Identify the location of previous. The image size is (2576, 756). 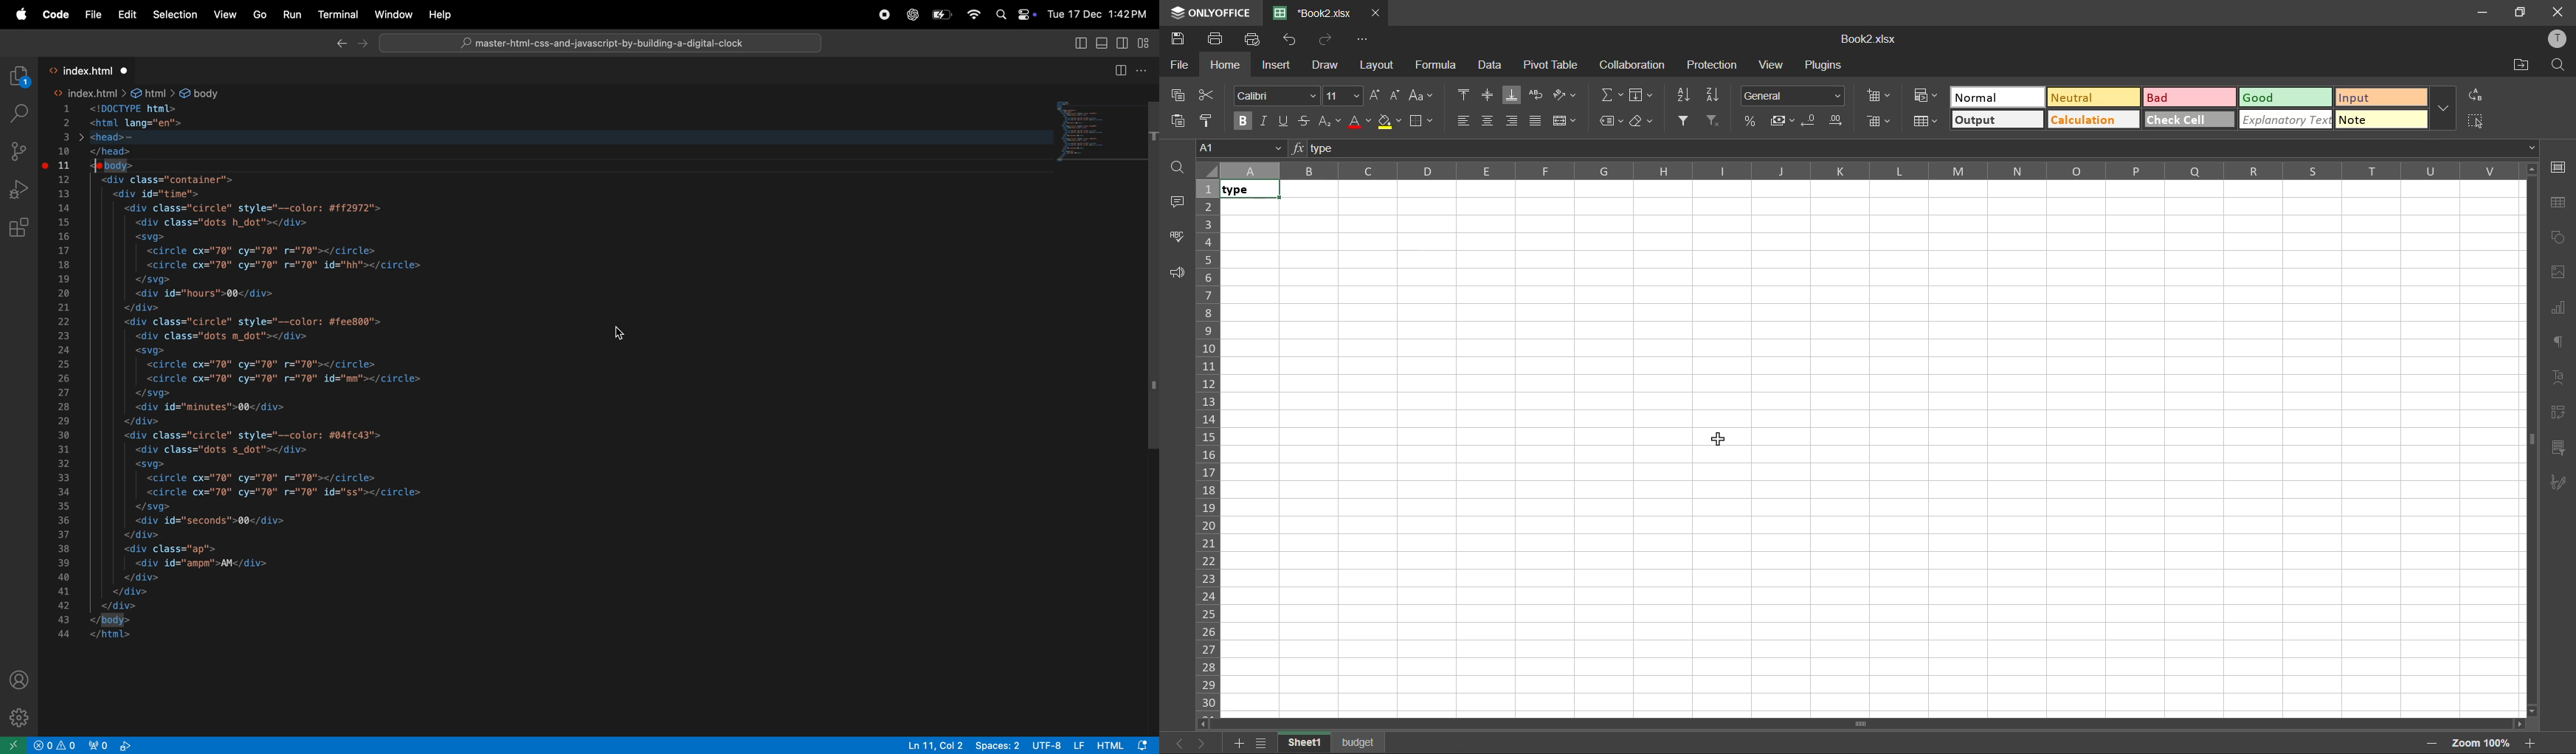
(1174, 741).